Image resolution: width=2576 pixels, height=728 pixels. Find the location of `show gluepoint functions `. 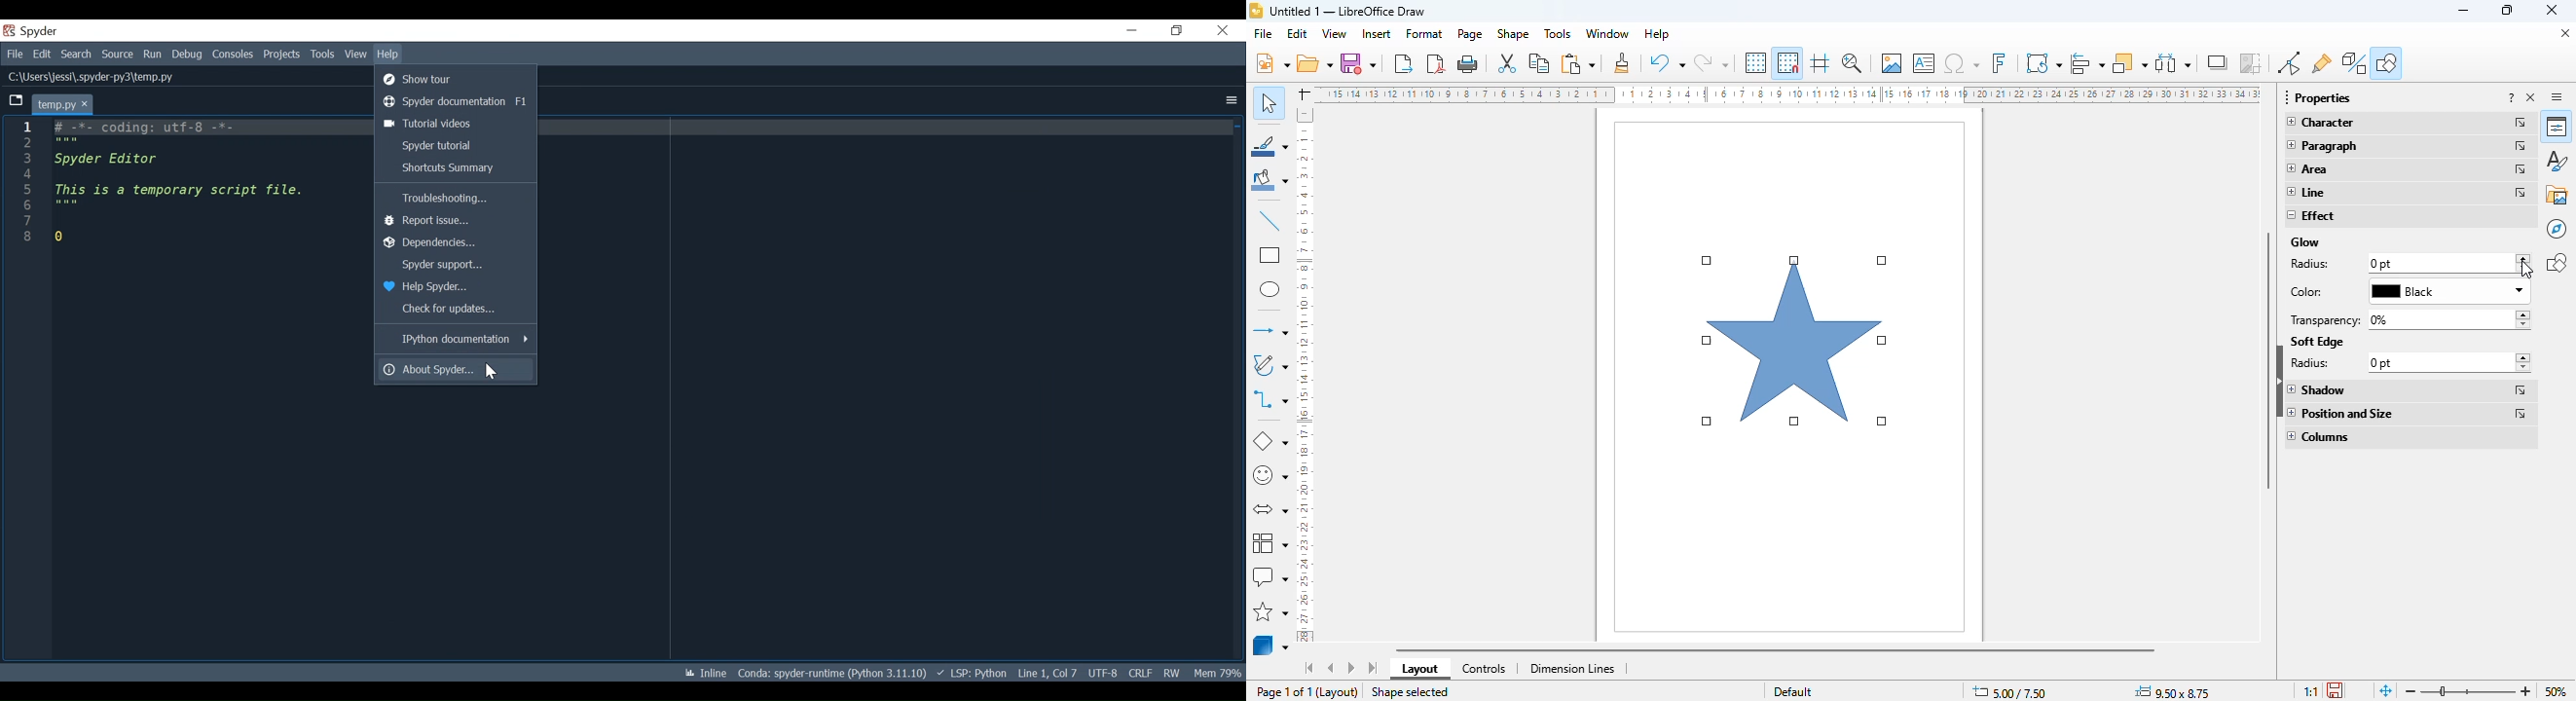

show gluepoint functions  is located at coordinates (2322, 63).